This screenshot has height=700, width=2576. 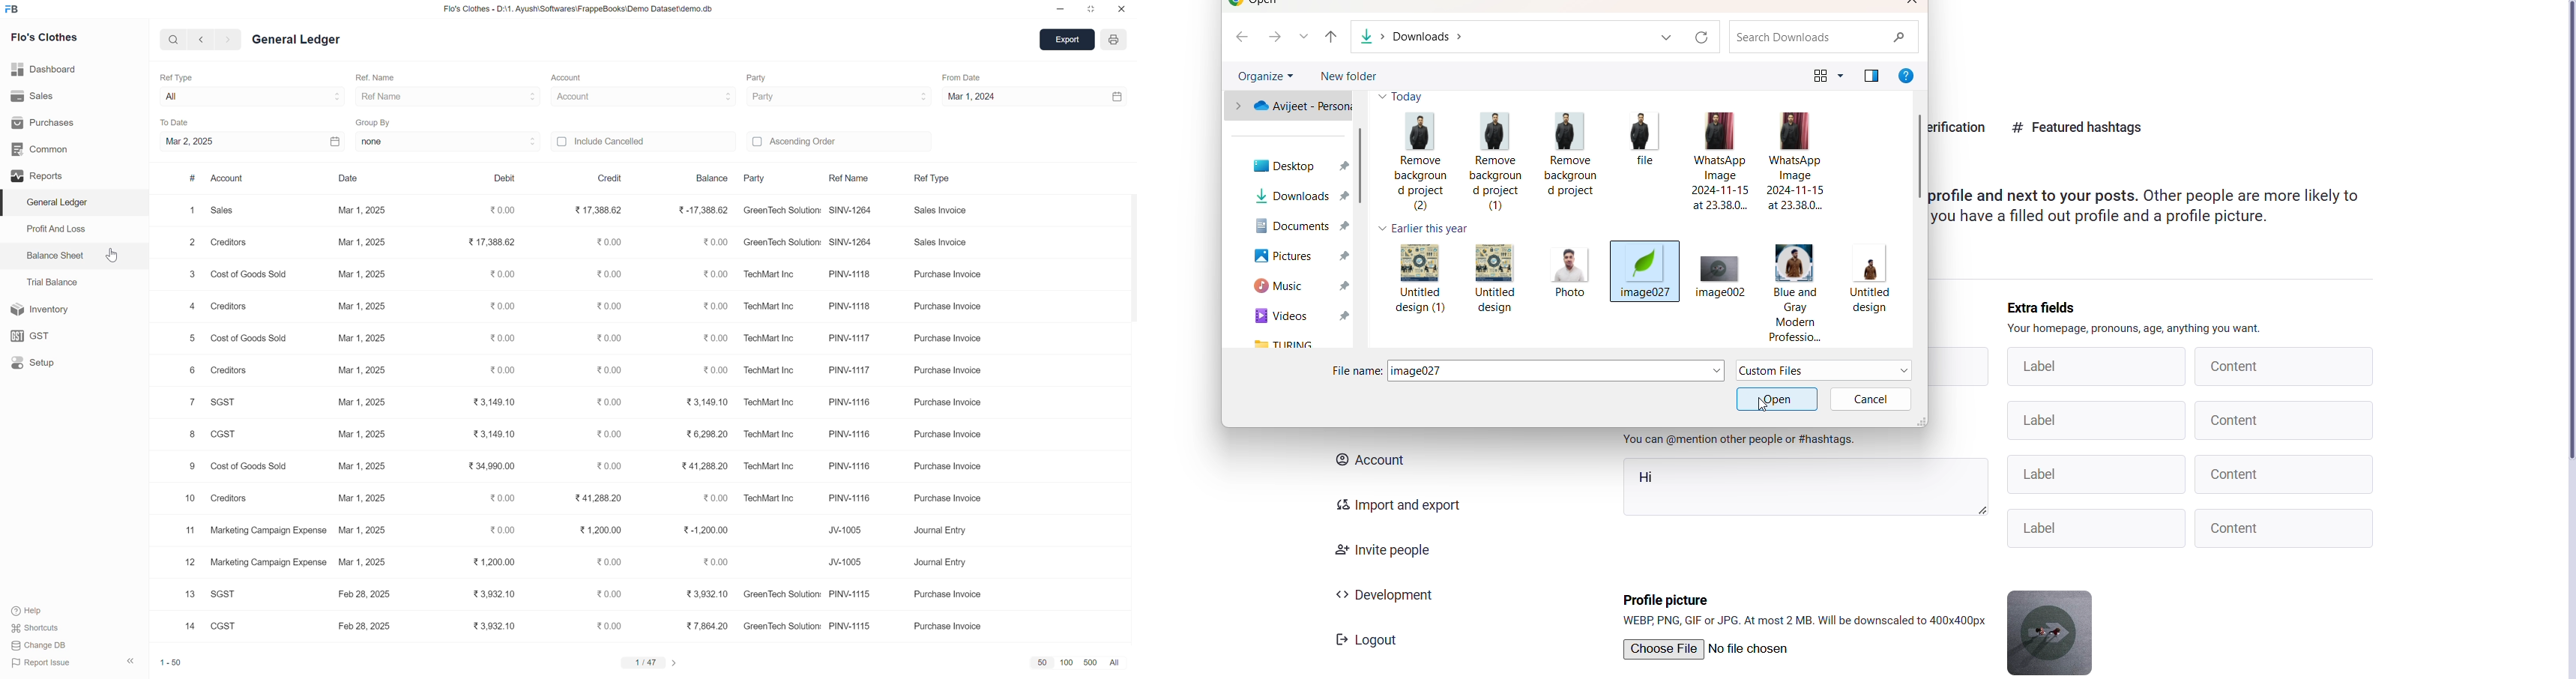 I want to click on pictures, so click(x=1296, y=258).